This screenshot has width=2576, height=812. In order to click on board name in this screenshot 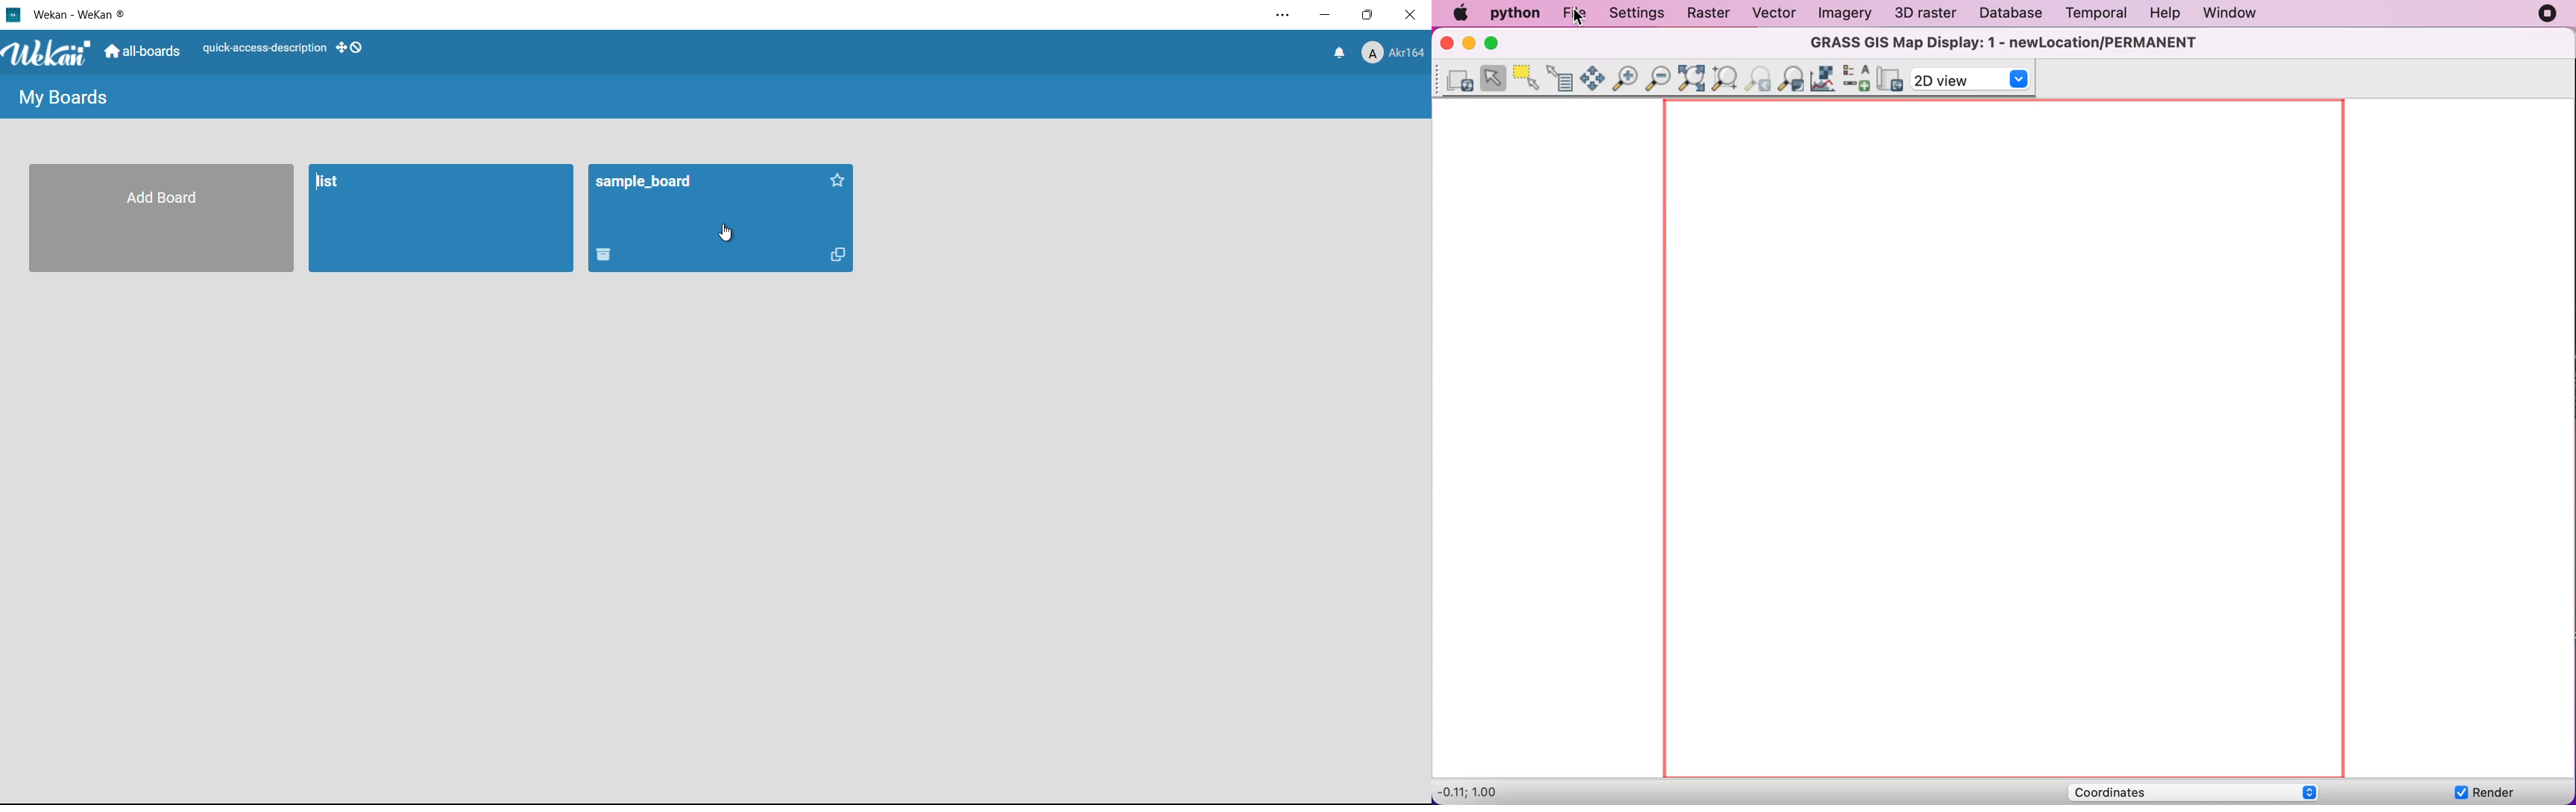, I will do `click(329, 181)`.